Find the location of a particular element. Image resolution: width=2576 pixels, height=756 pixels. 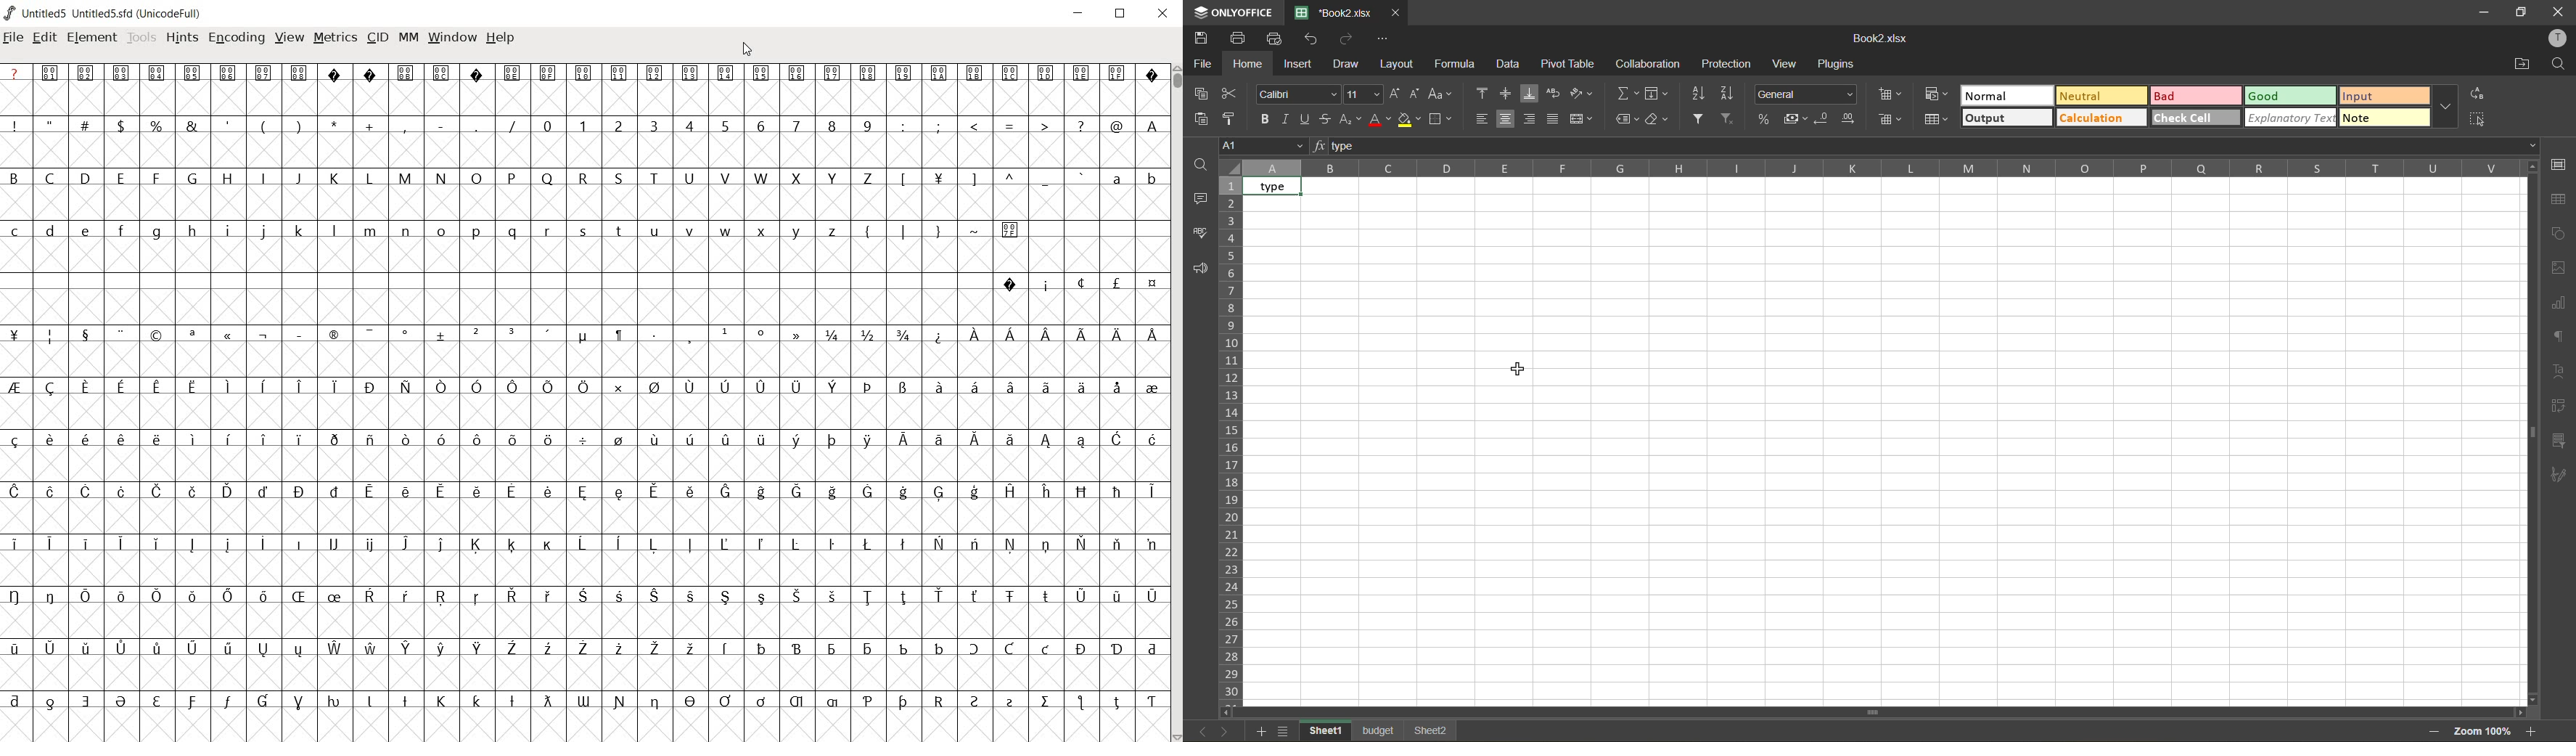

Symbol is located at coordinates (620, 388).